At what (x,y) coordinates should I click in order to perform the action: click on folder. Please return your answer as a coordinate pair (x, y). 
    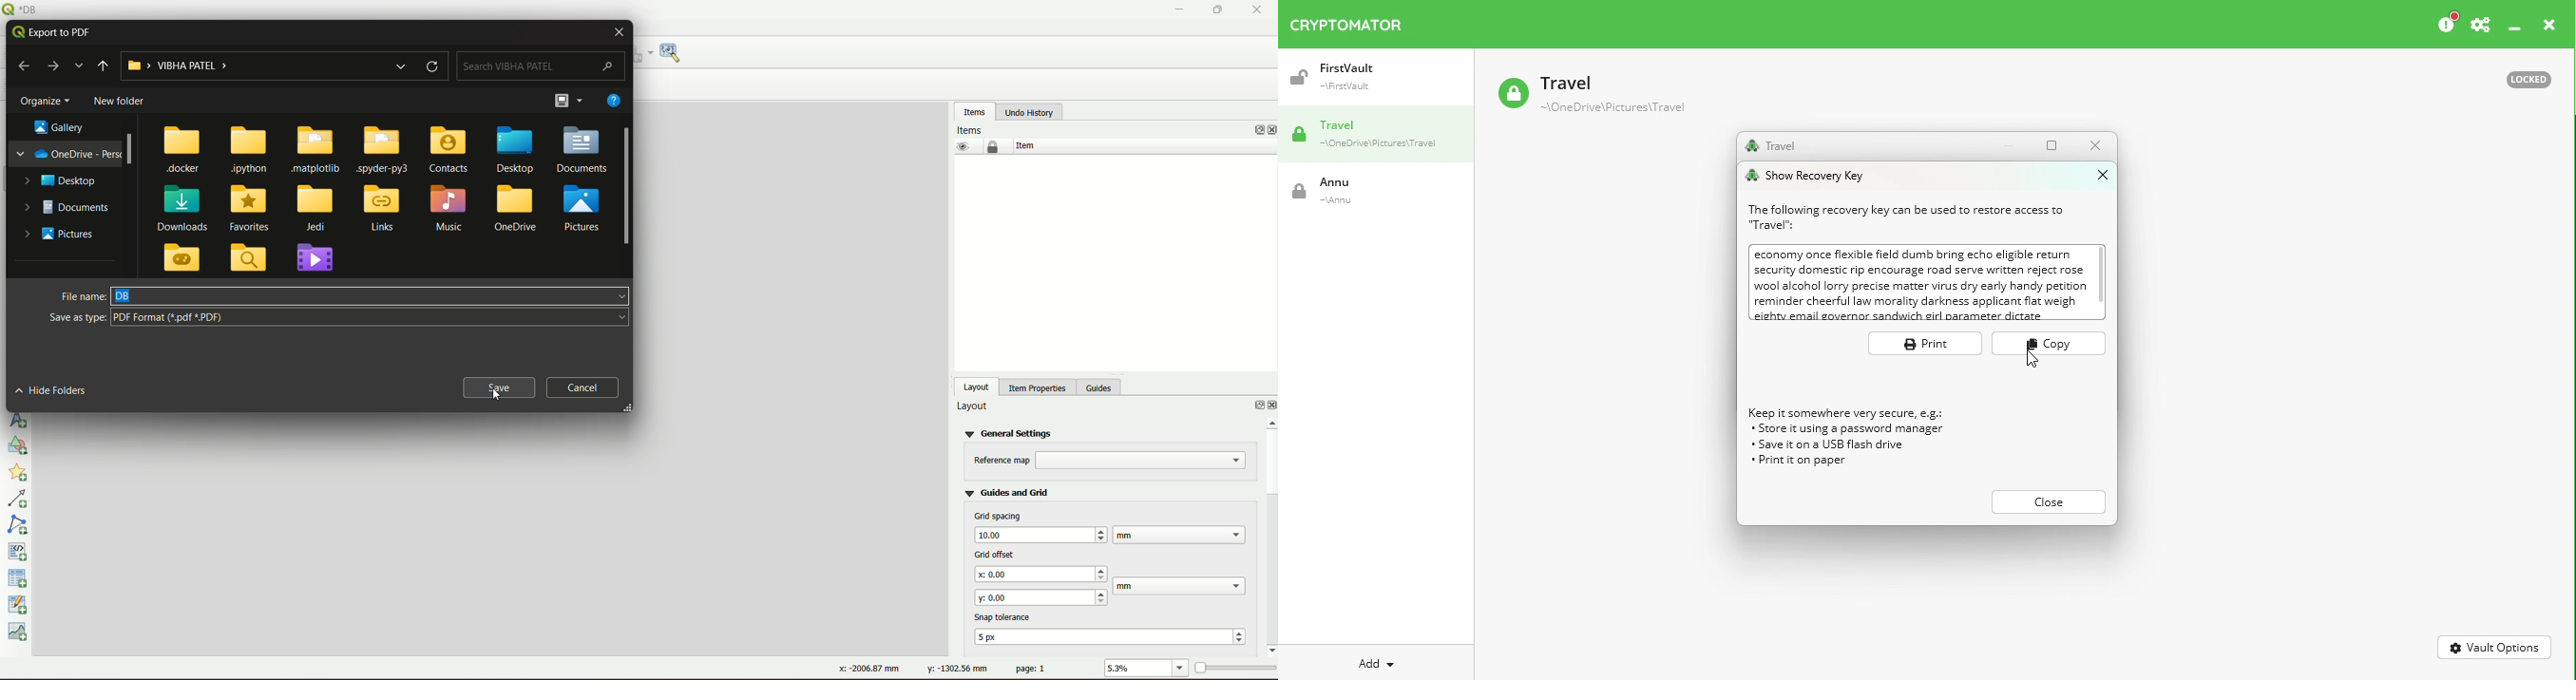
    Looking at the image, I should click on (248, 257).